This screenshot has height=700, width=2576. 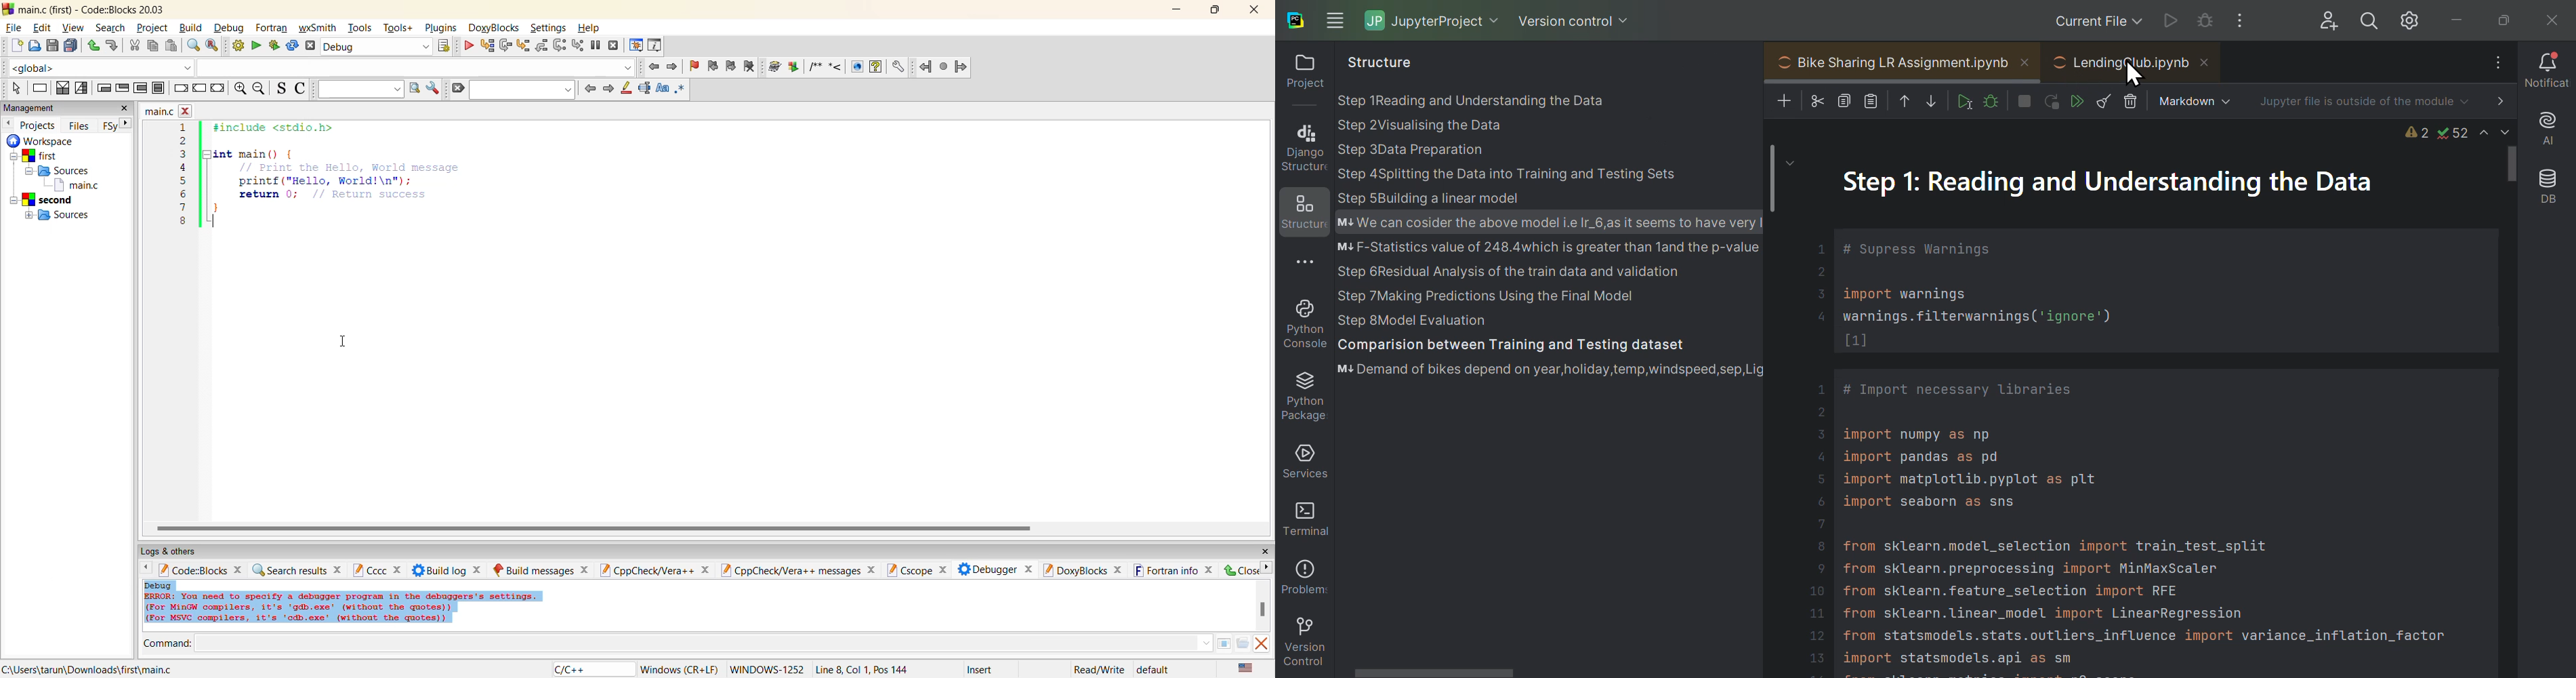 I want to click on Move down, so click(x=1934, y=99).